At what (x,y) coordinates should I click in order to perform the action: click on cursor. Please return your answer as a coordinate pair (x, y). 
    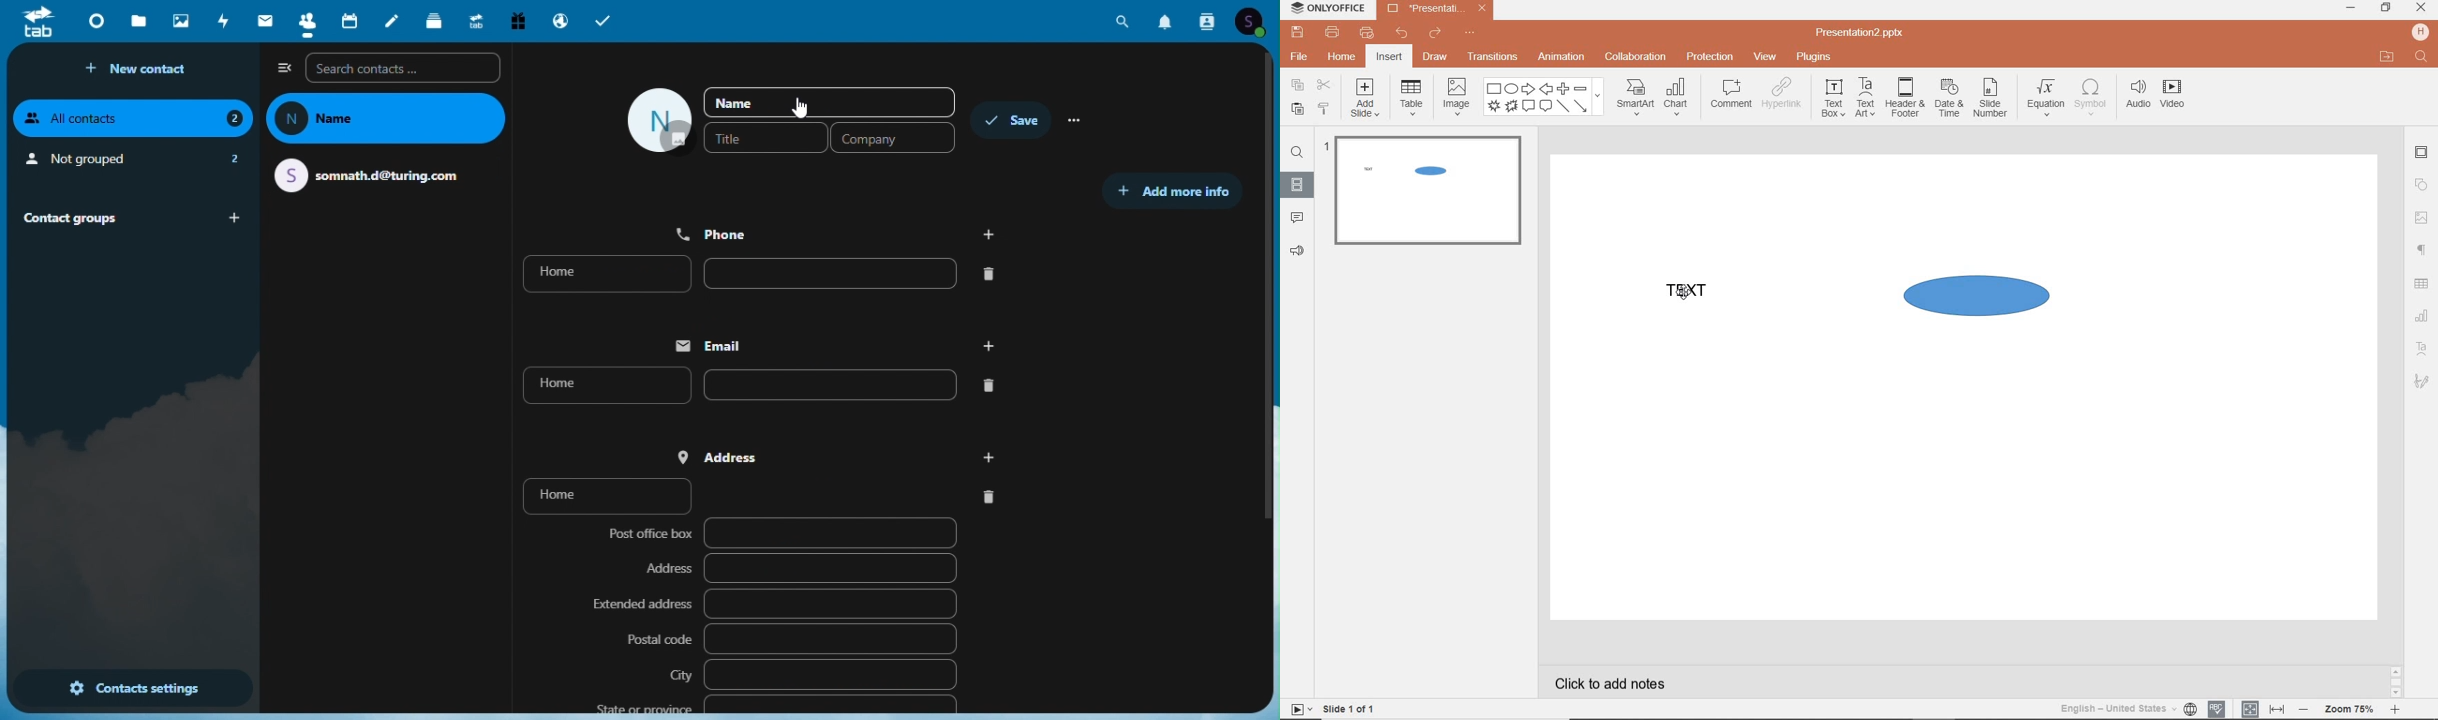
    Looking at the image, I should click on (800, 108).